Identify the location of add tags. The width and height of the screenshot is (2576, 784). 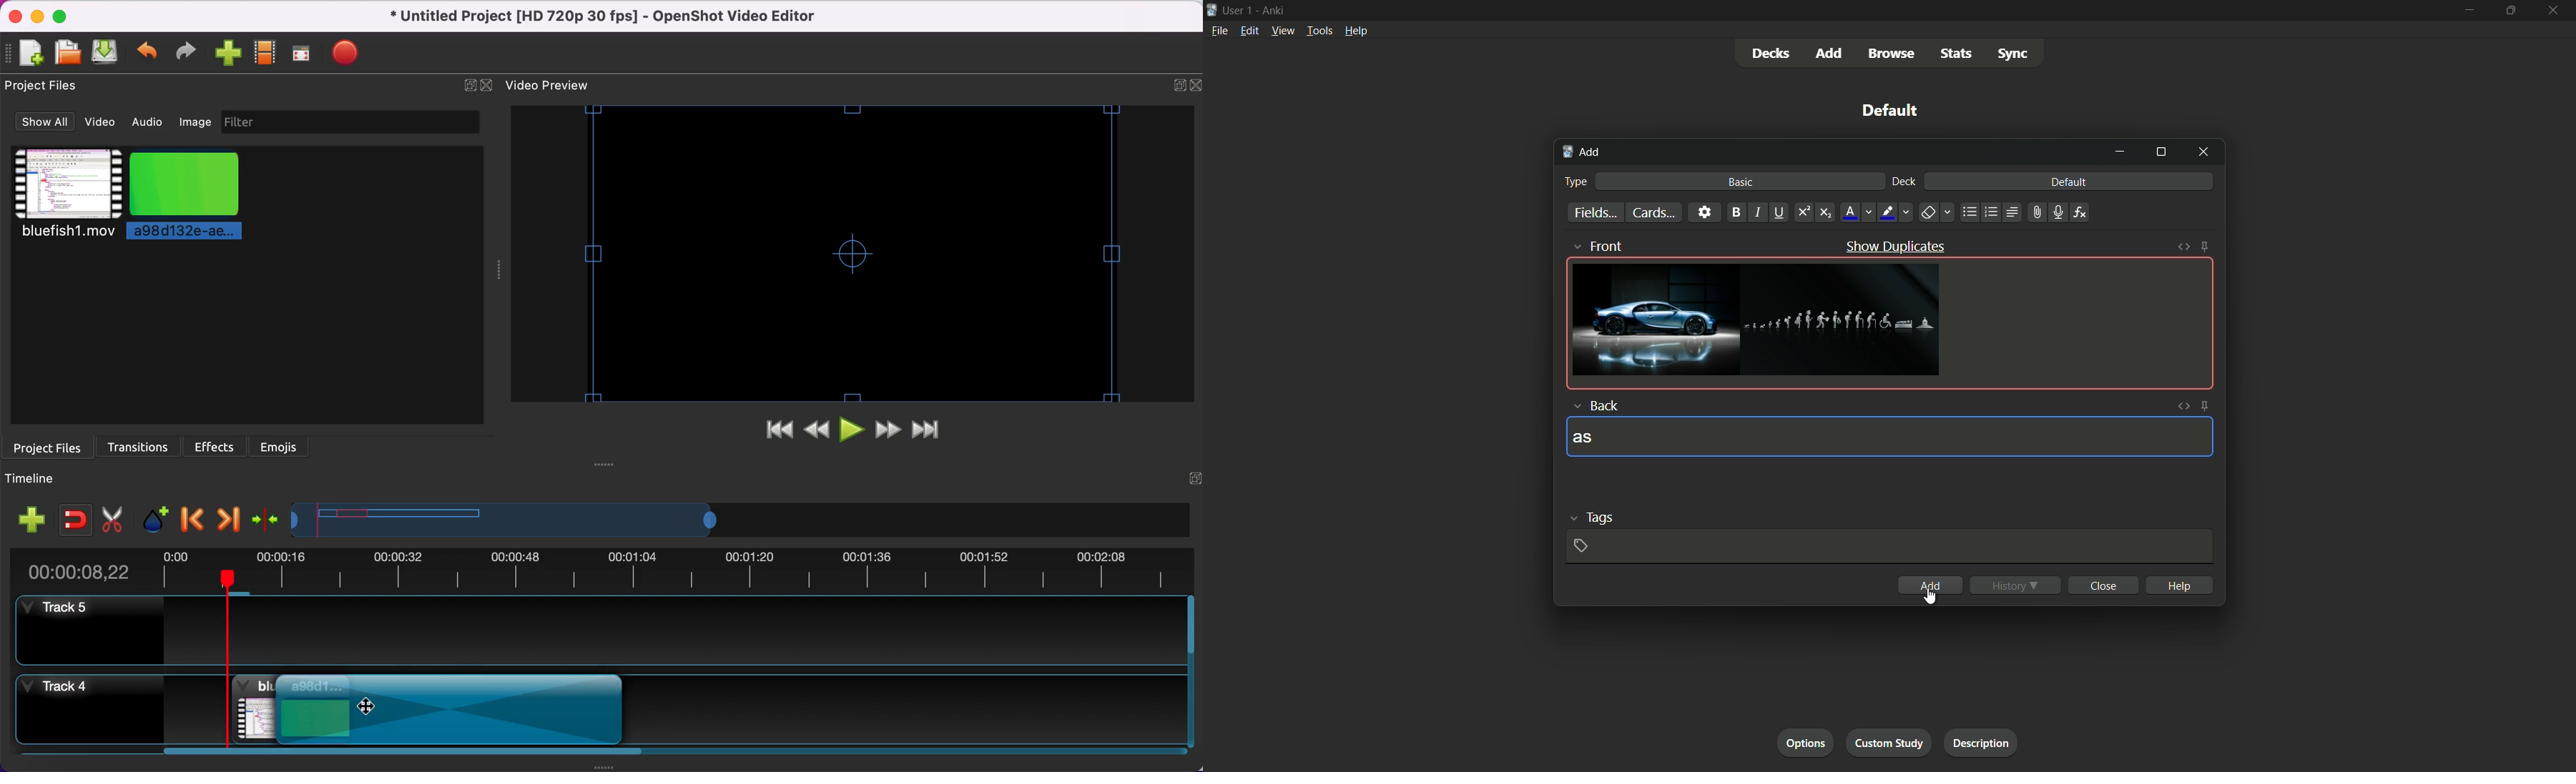
(1583, 547).